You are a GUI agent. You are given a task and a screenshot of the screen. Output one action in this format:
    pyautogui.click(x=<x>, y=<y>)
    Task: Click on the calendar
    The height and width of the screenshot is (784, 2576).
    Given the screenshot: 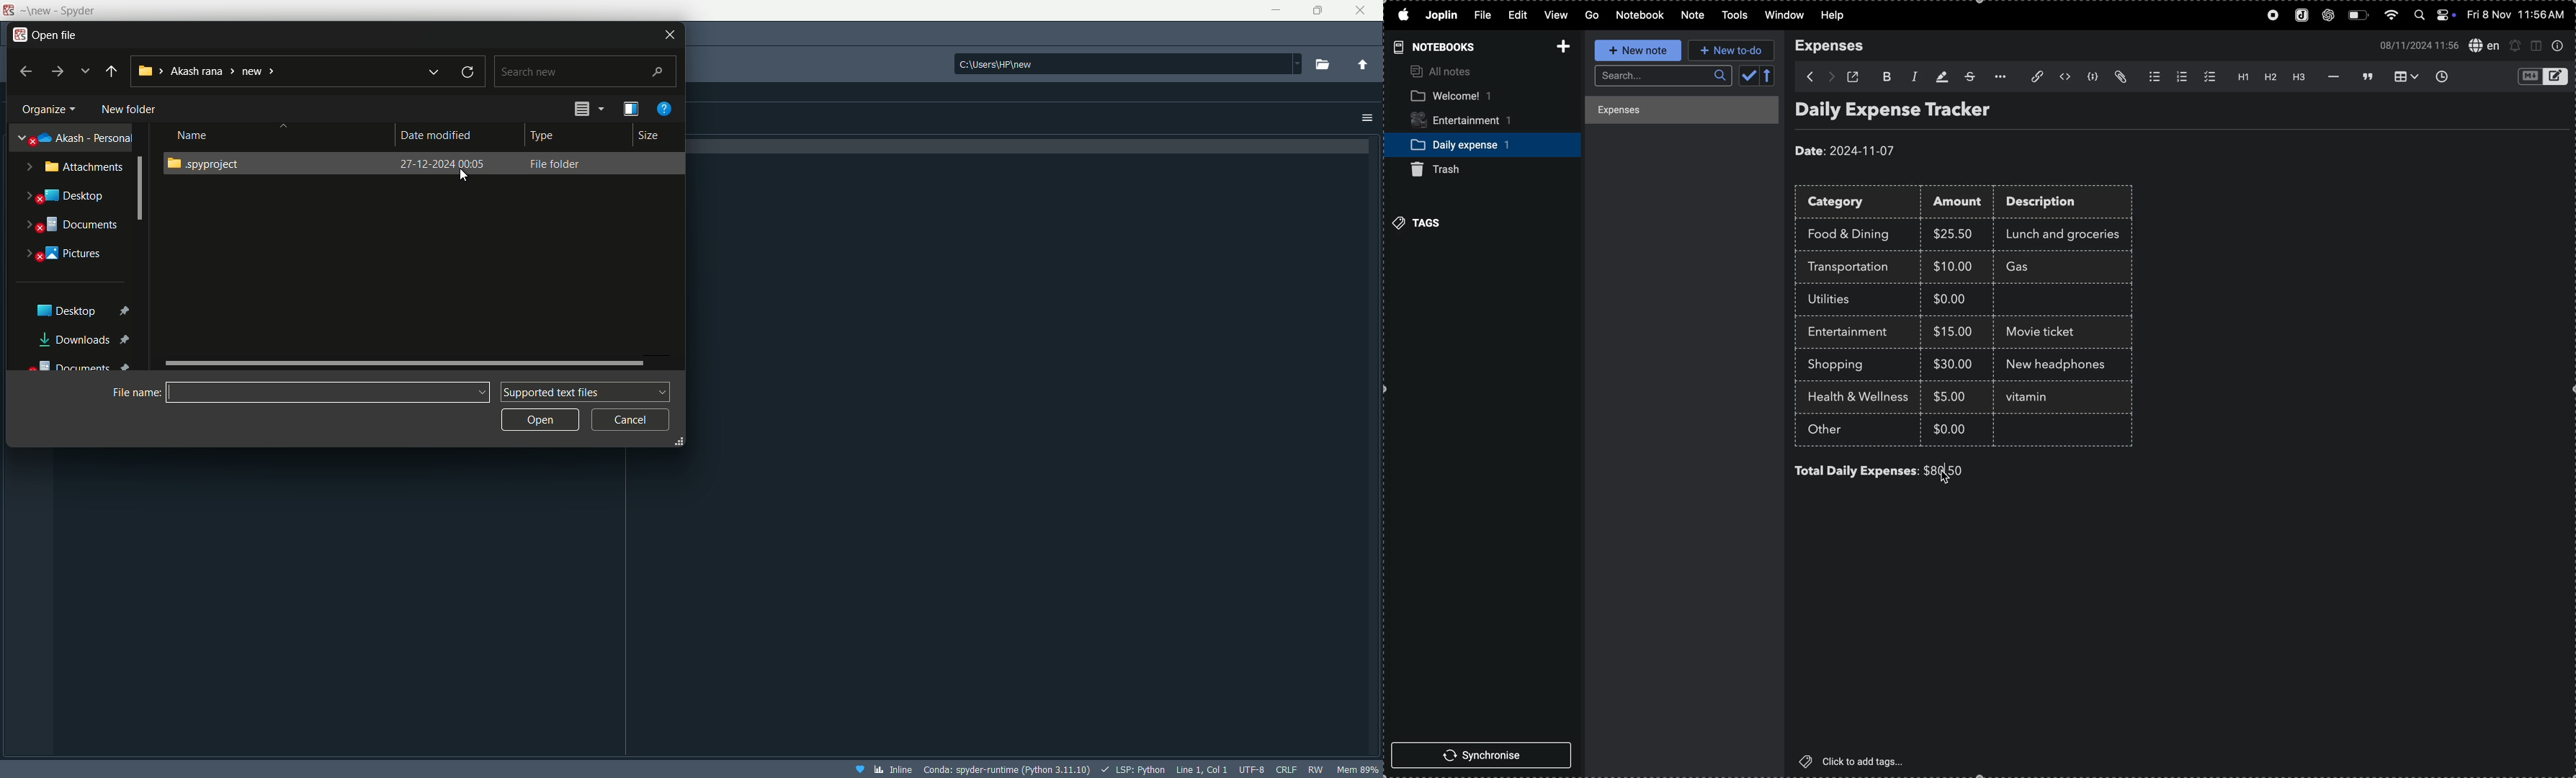 What is the action you would take?
    pyautogui.click(x=1758, y=76)
    